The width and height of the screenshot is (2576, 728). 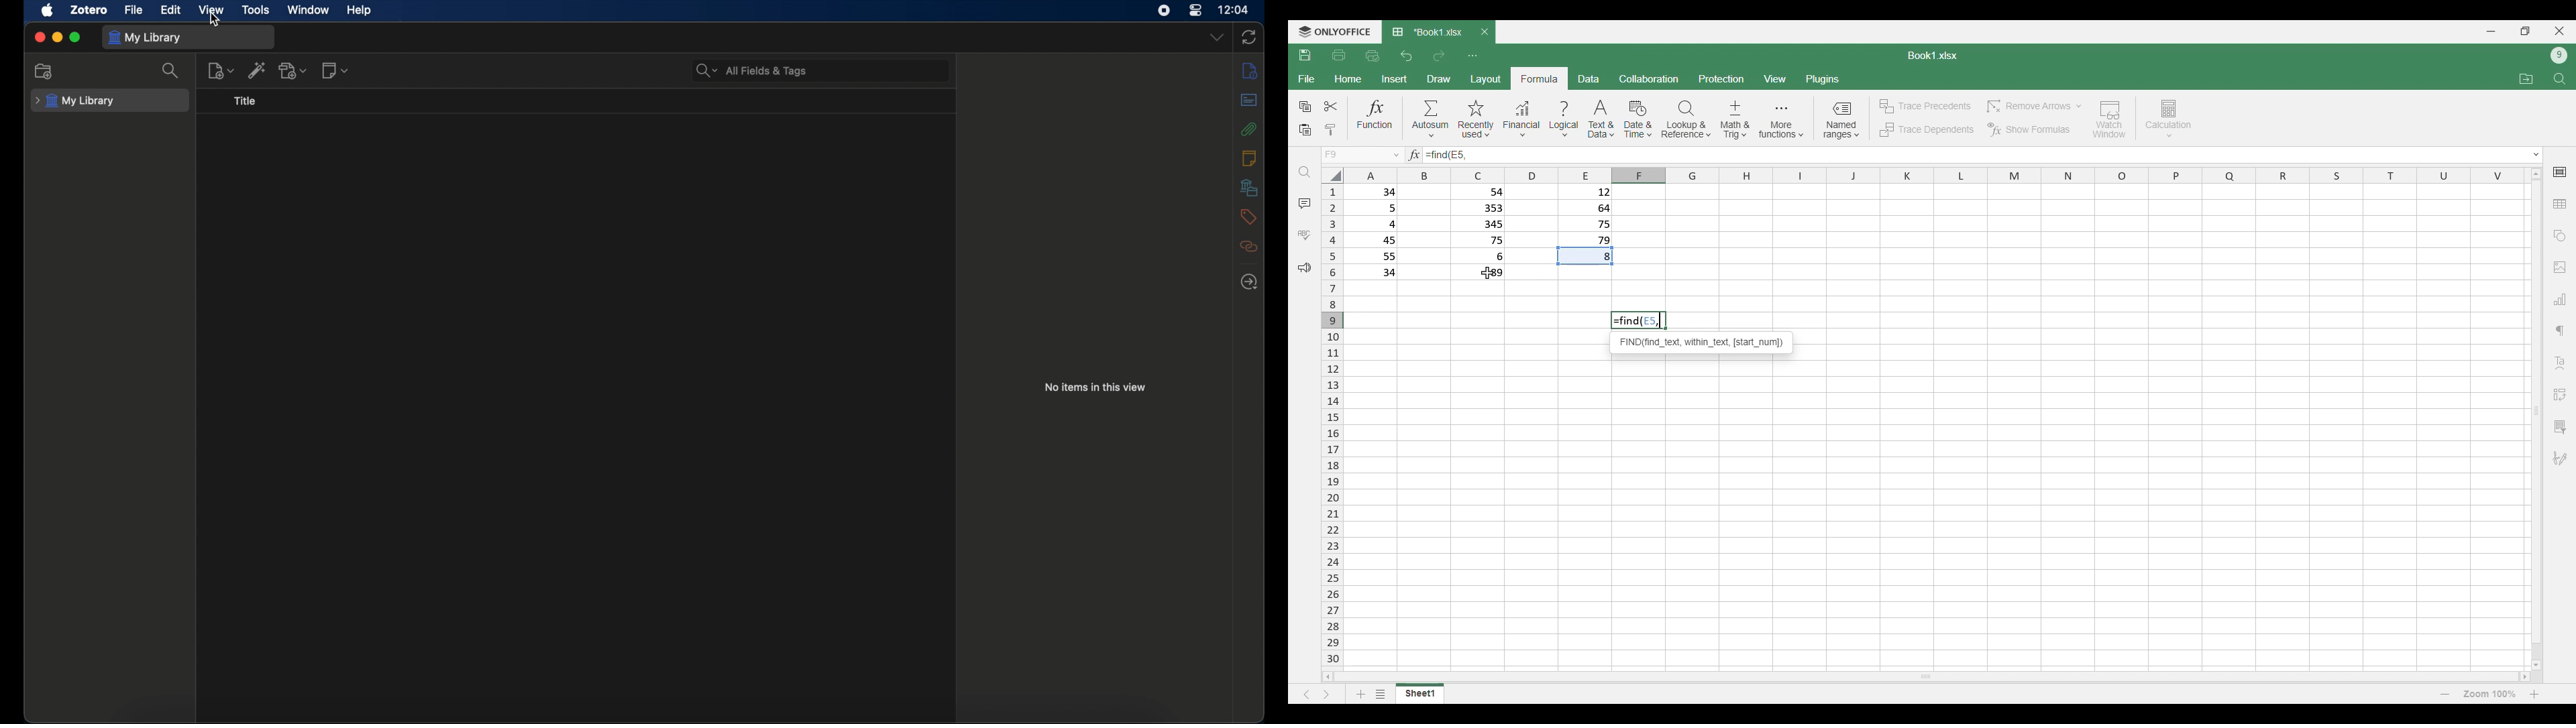 I want to click on Insert table, so click(x=2560, y=204).